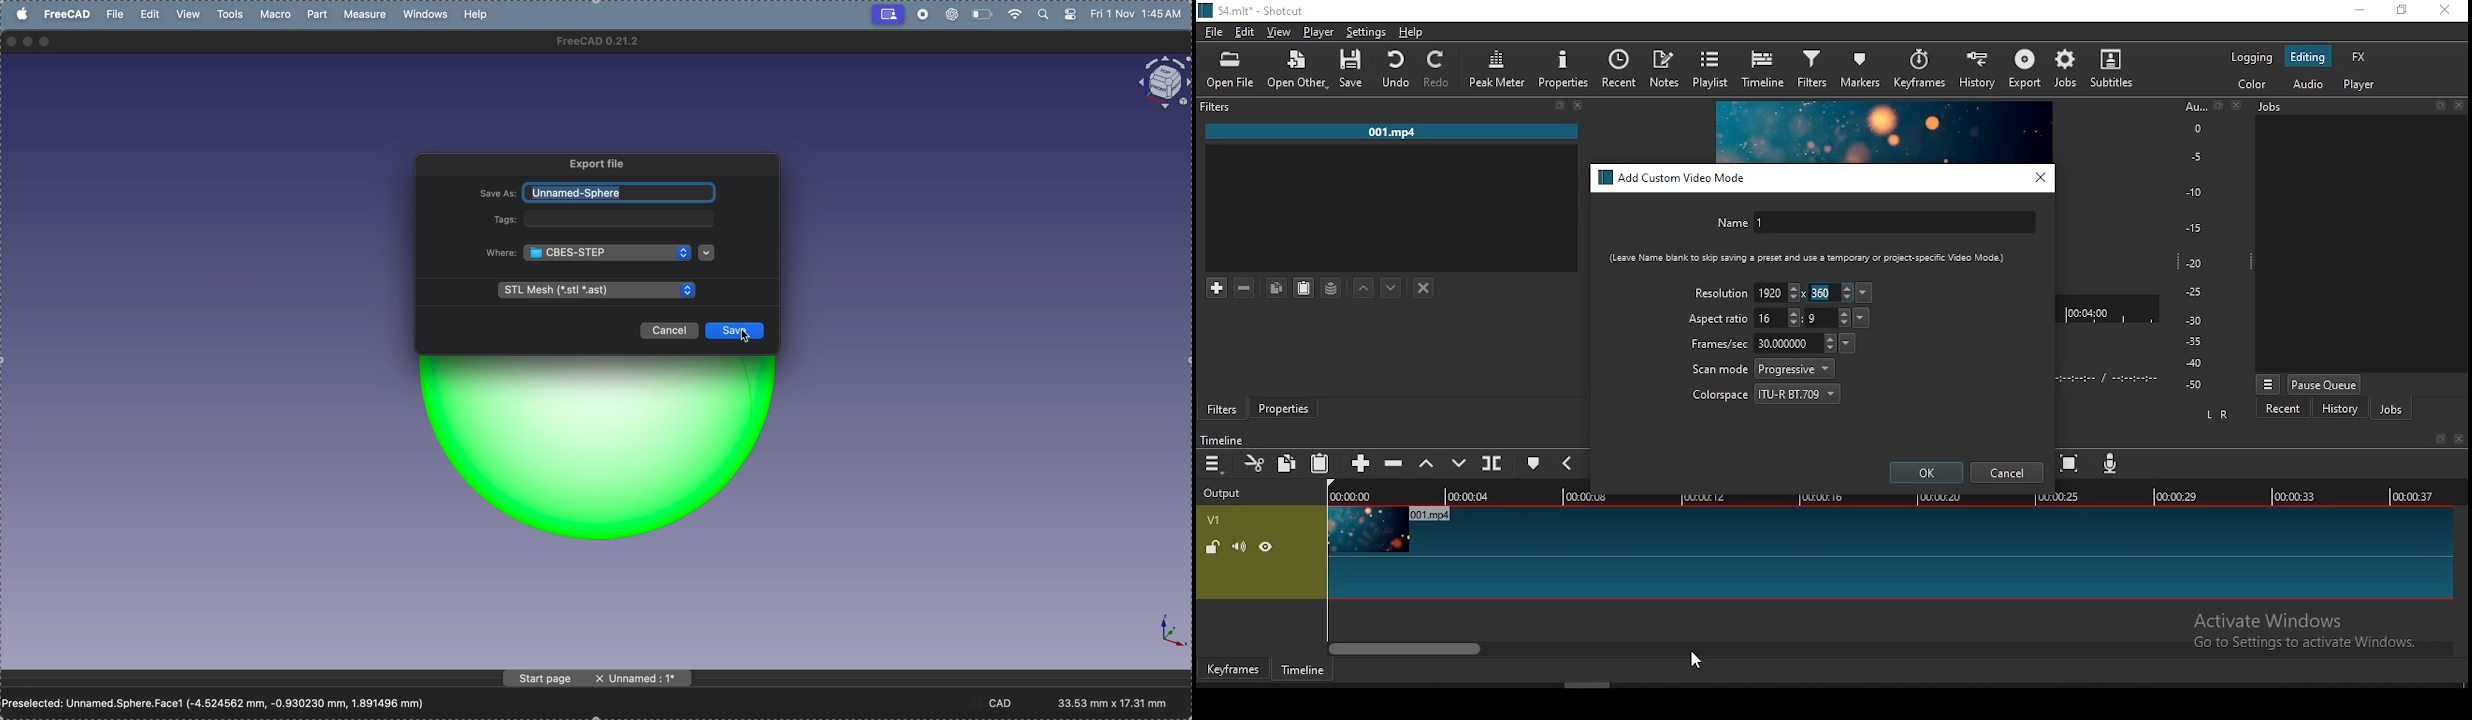 Image resolution: width=2492 pixels, height=728 pixels. I want to click on V1, so click(1212, 520).